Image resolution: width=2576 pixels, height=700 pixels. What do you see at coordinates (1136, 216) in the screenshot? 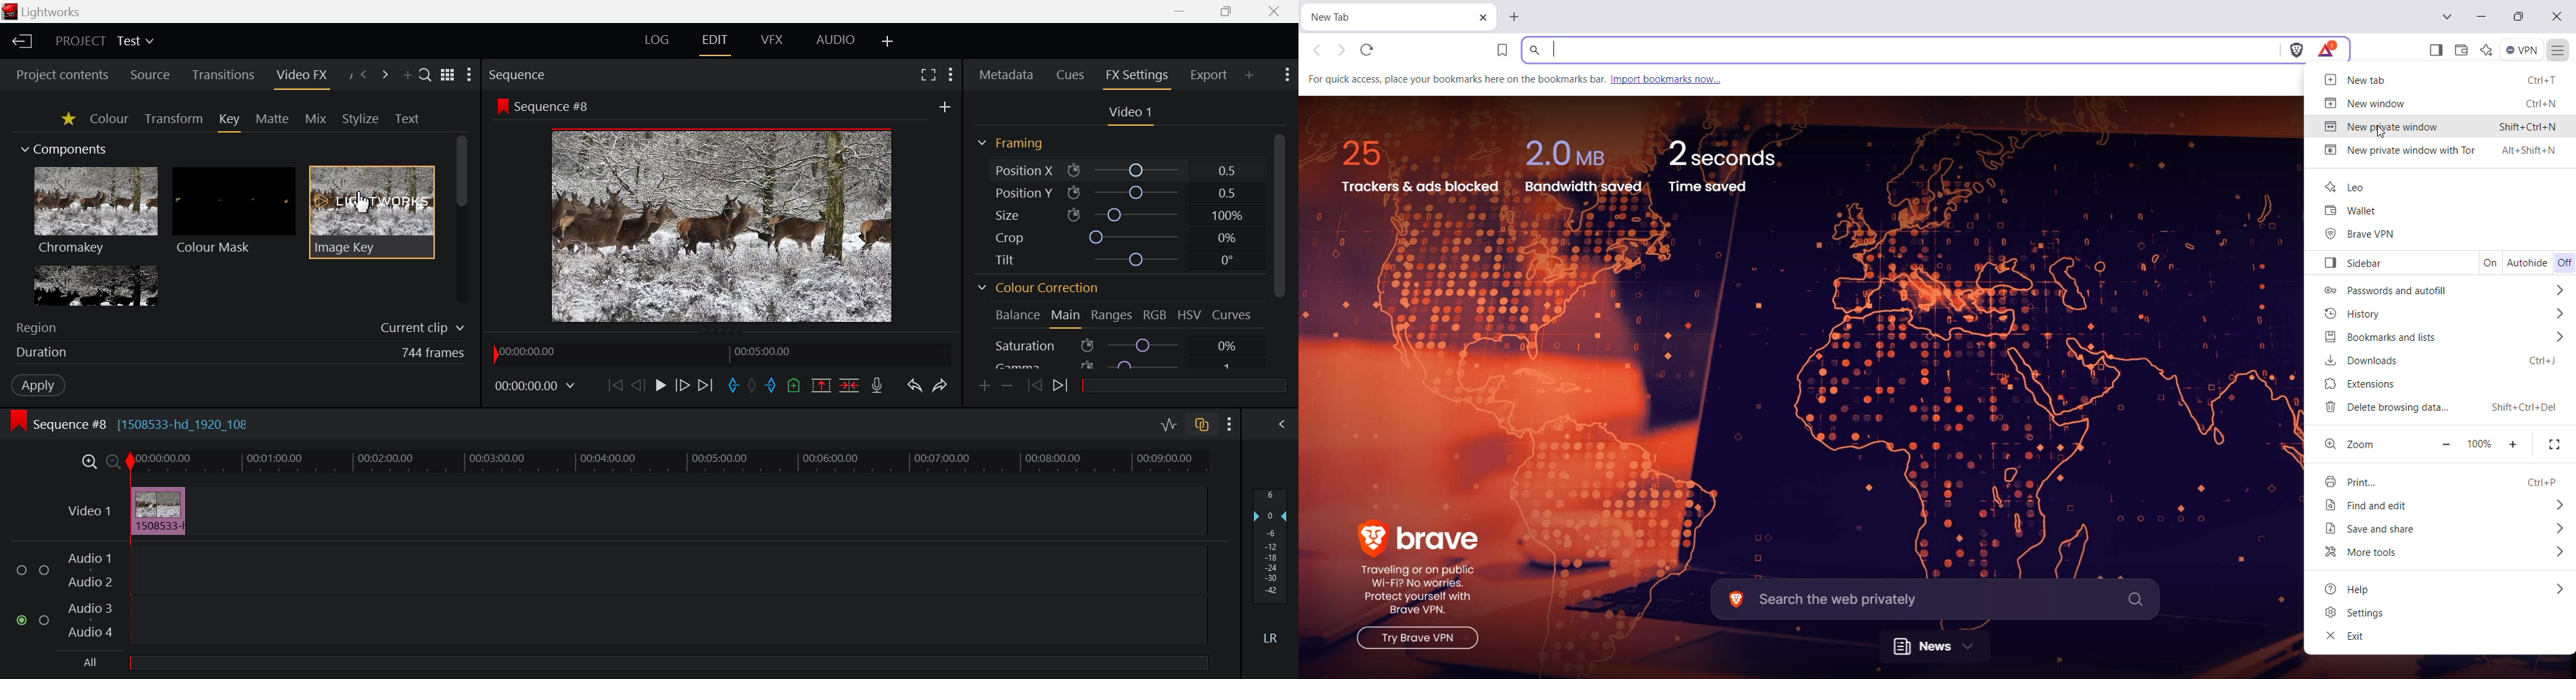
I see `size` at bounding box center [1136, 216].